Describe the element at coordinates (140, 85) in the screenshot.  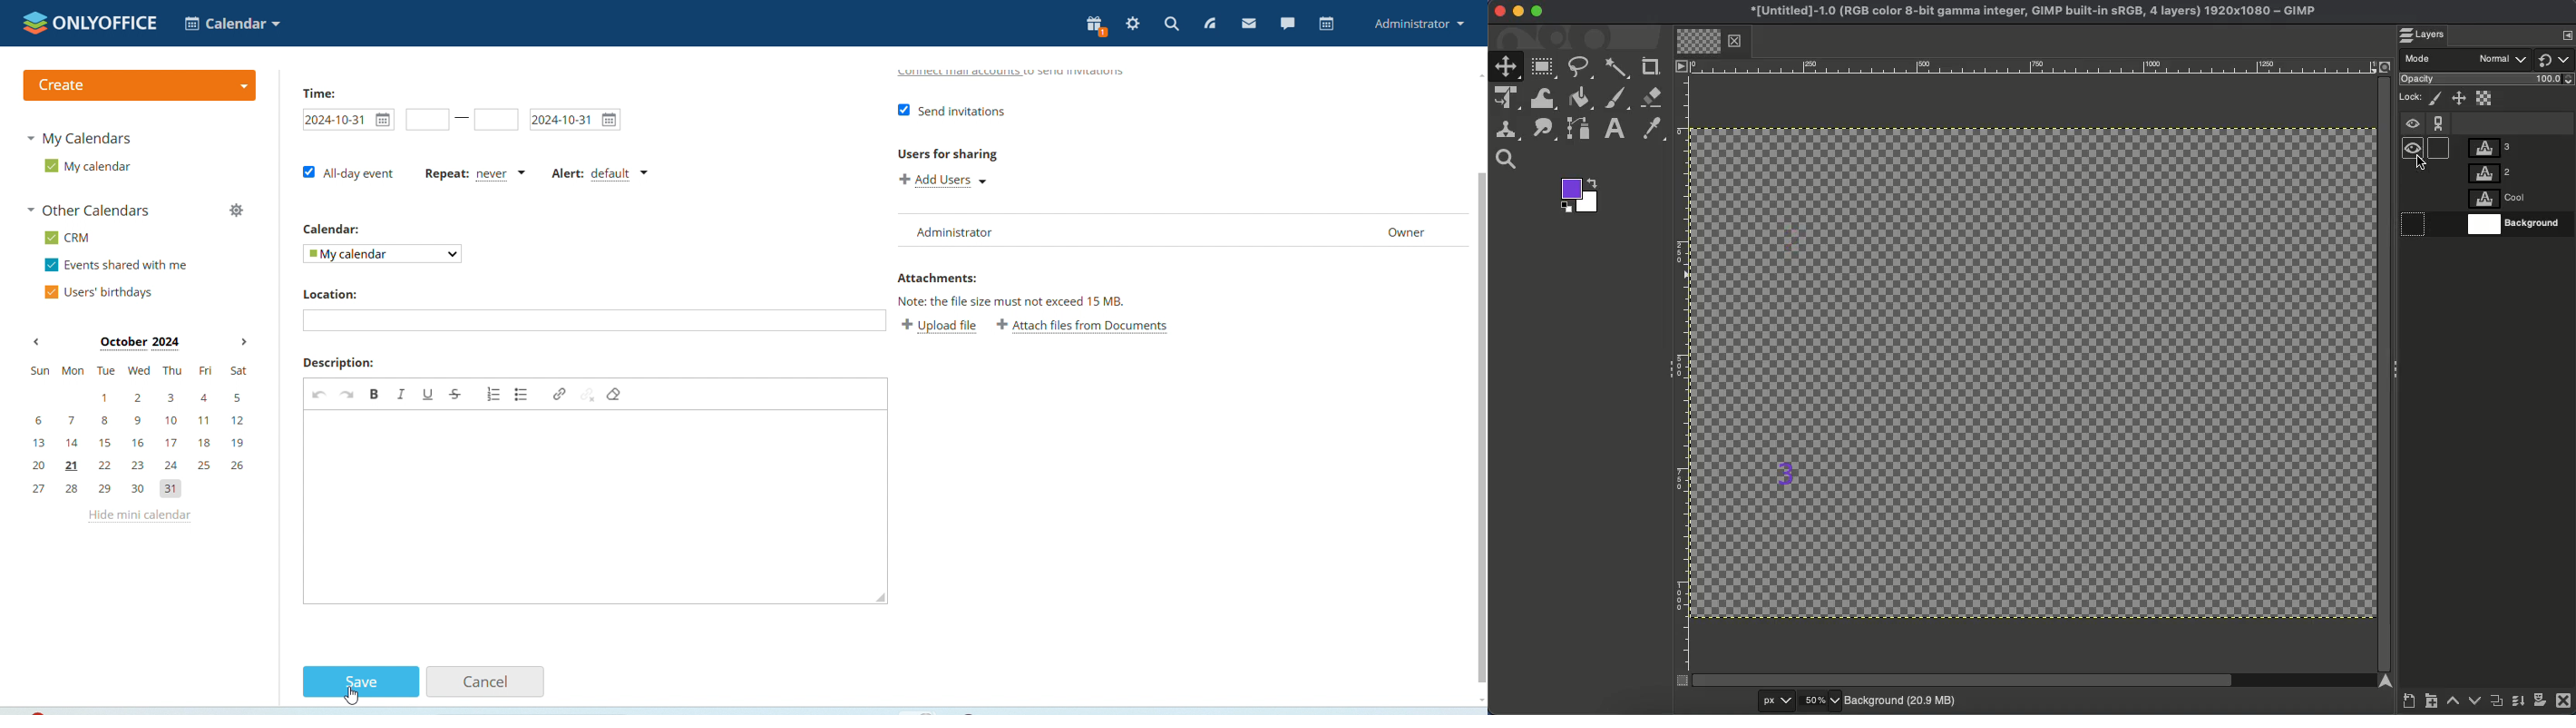
I see `create` at that location.